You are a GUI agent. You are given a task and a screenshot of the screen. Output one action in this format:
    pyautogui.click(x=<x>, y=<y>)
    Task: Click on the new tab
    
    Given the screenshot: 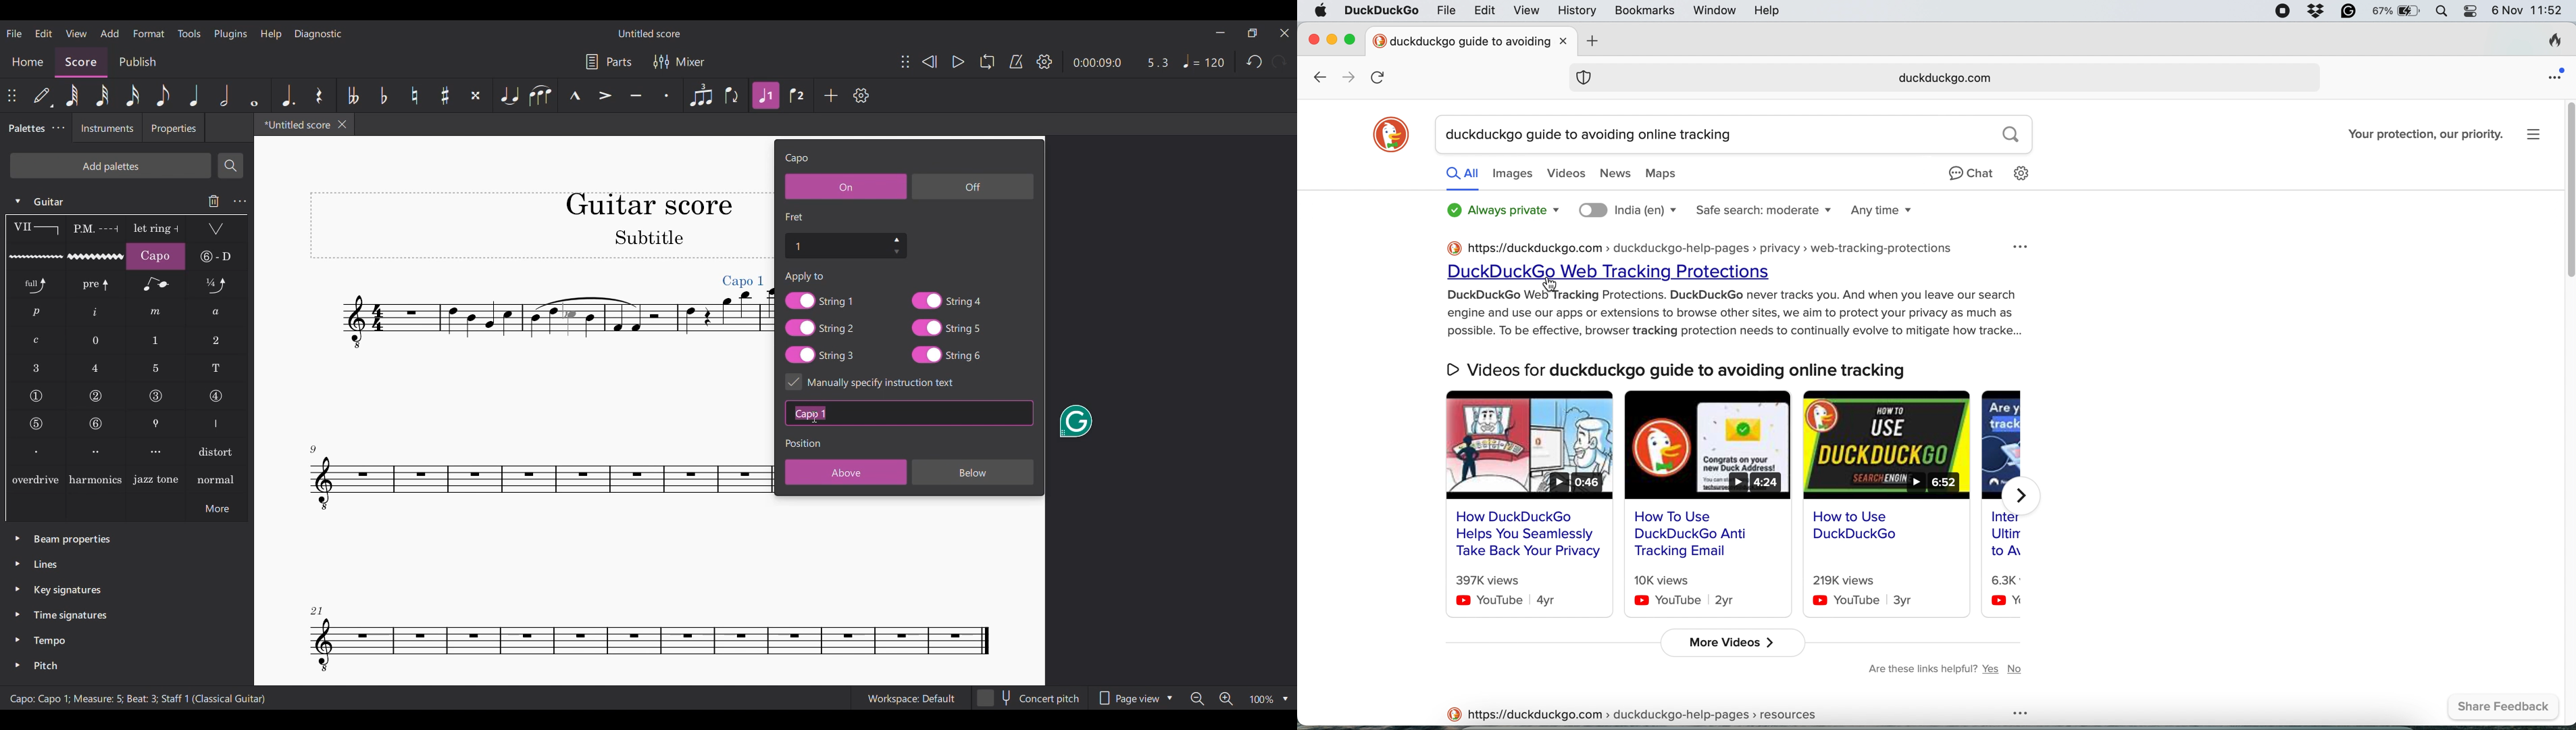 What is the action you would take?
    pyautogui.click(x=1460, y=40)
    